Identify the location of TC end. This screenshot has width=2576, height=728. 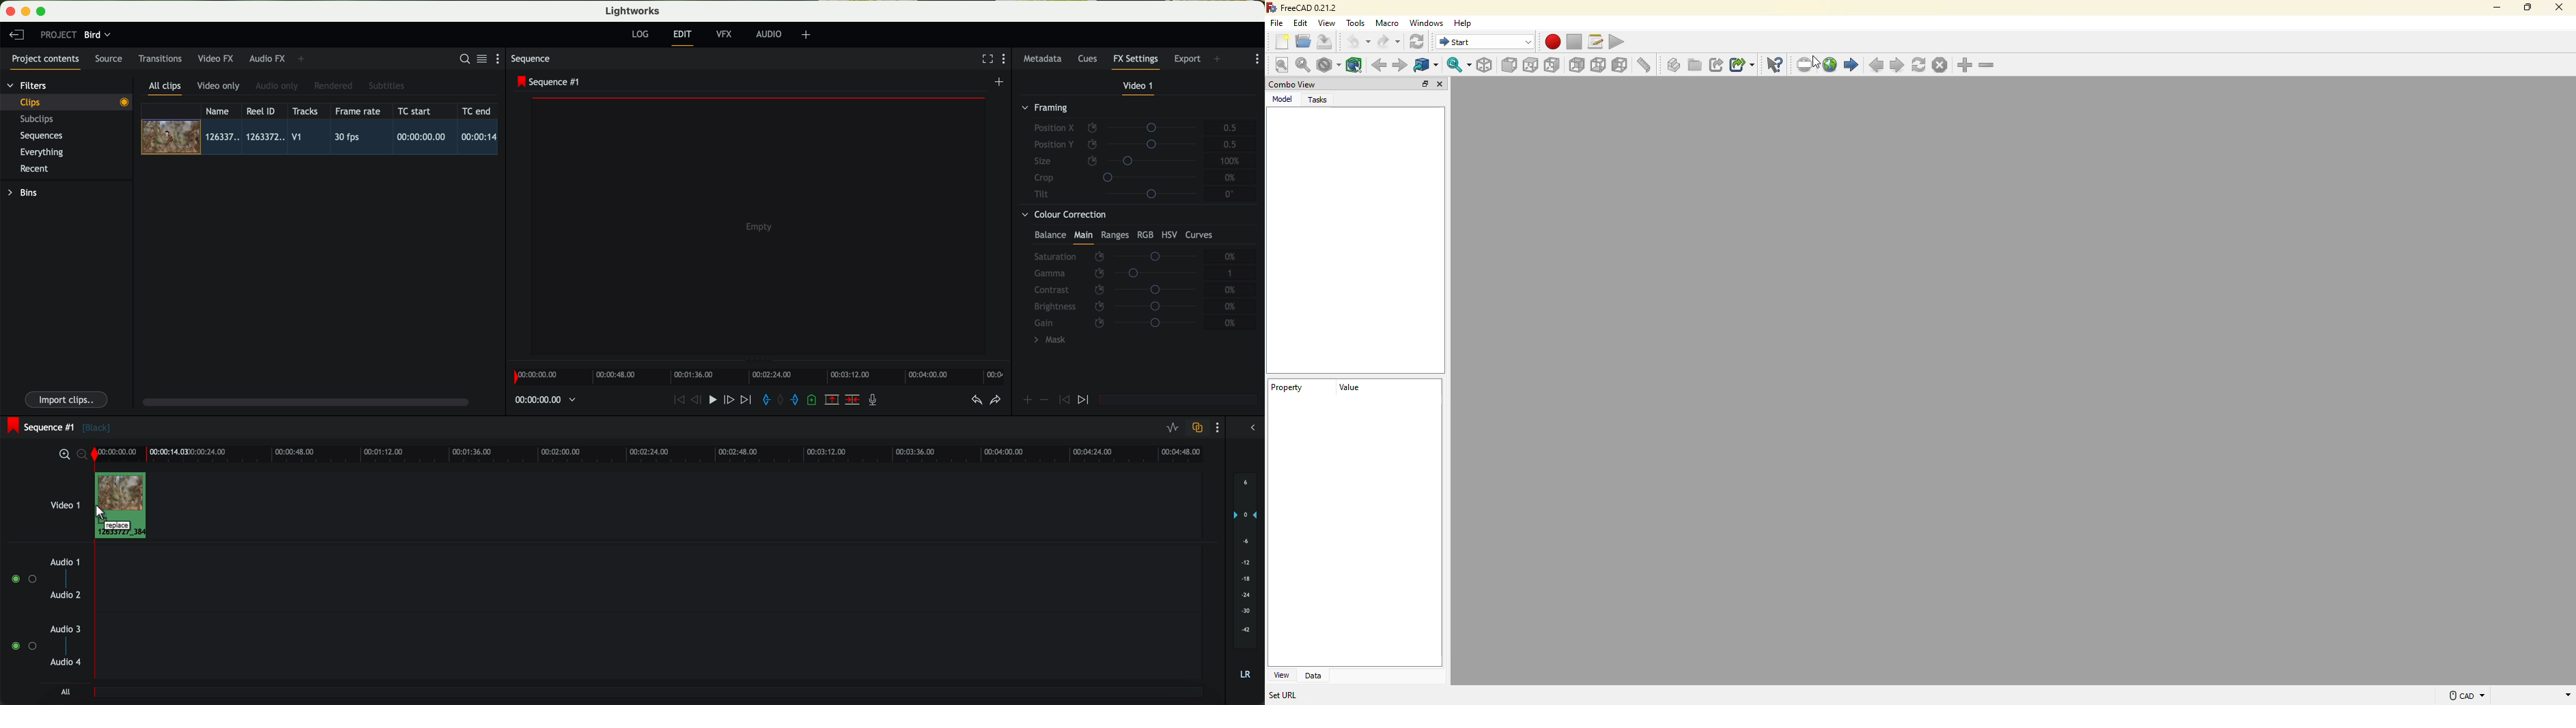
(477, 111).